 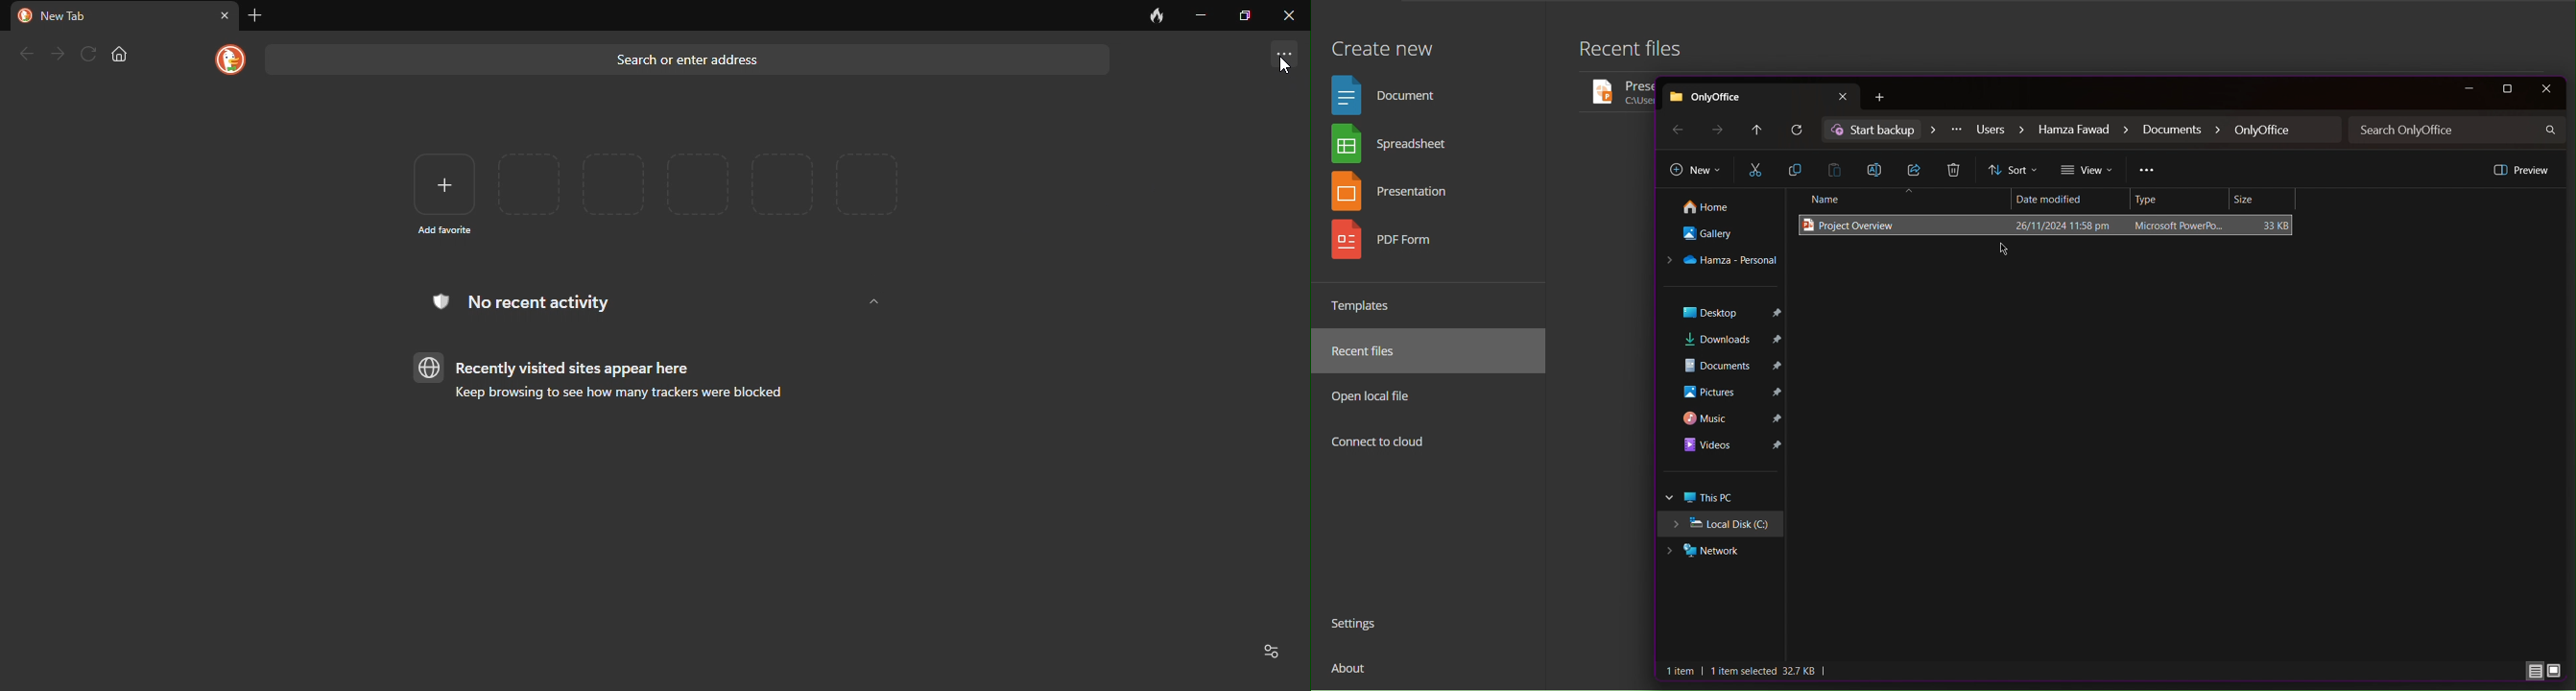 I want to click on recent activity and favourites, so click(x=1271, y=653).